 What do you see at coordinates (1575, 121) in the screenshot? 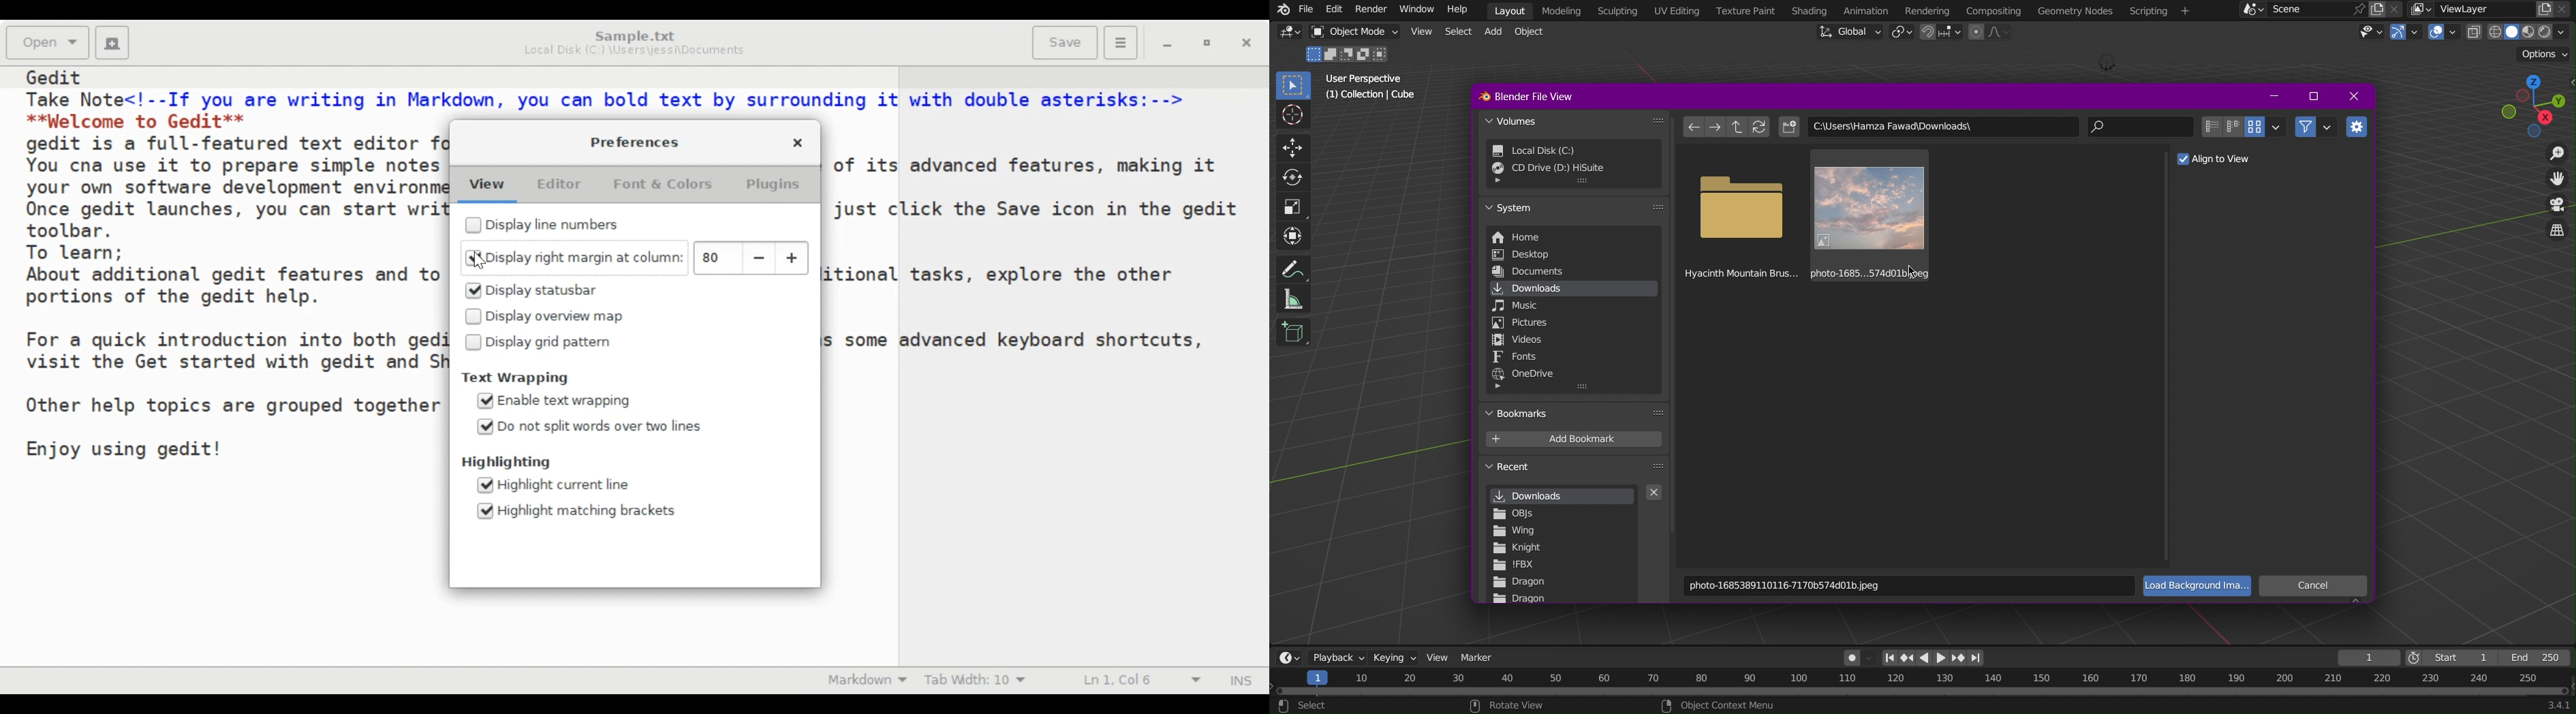
I see `Volumes` at bounding box center [1575, 121].